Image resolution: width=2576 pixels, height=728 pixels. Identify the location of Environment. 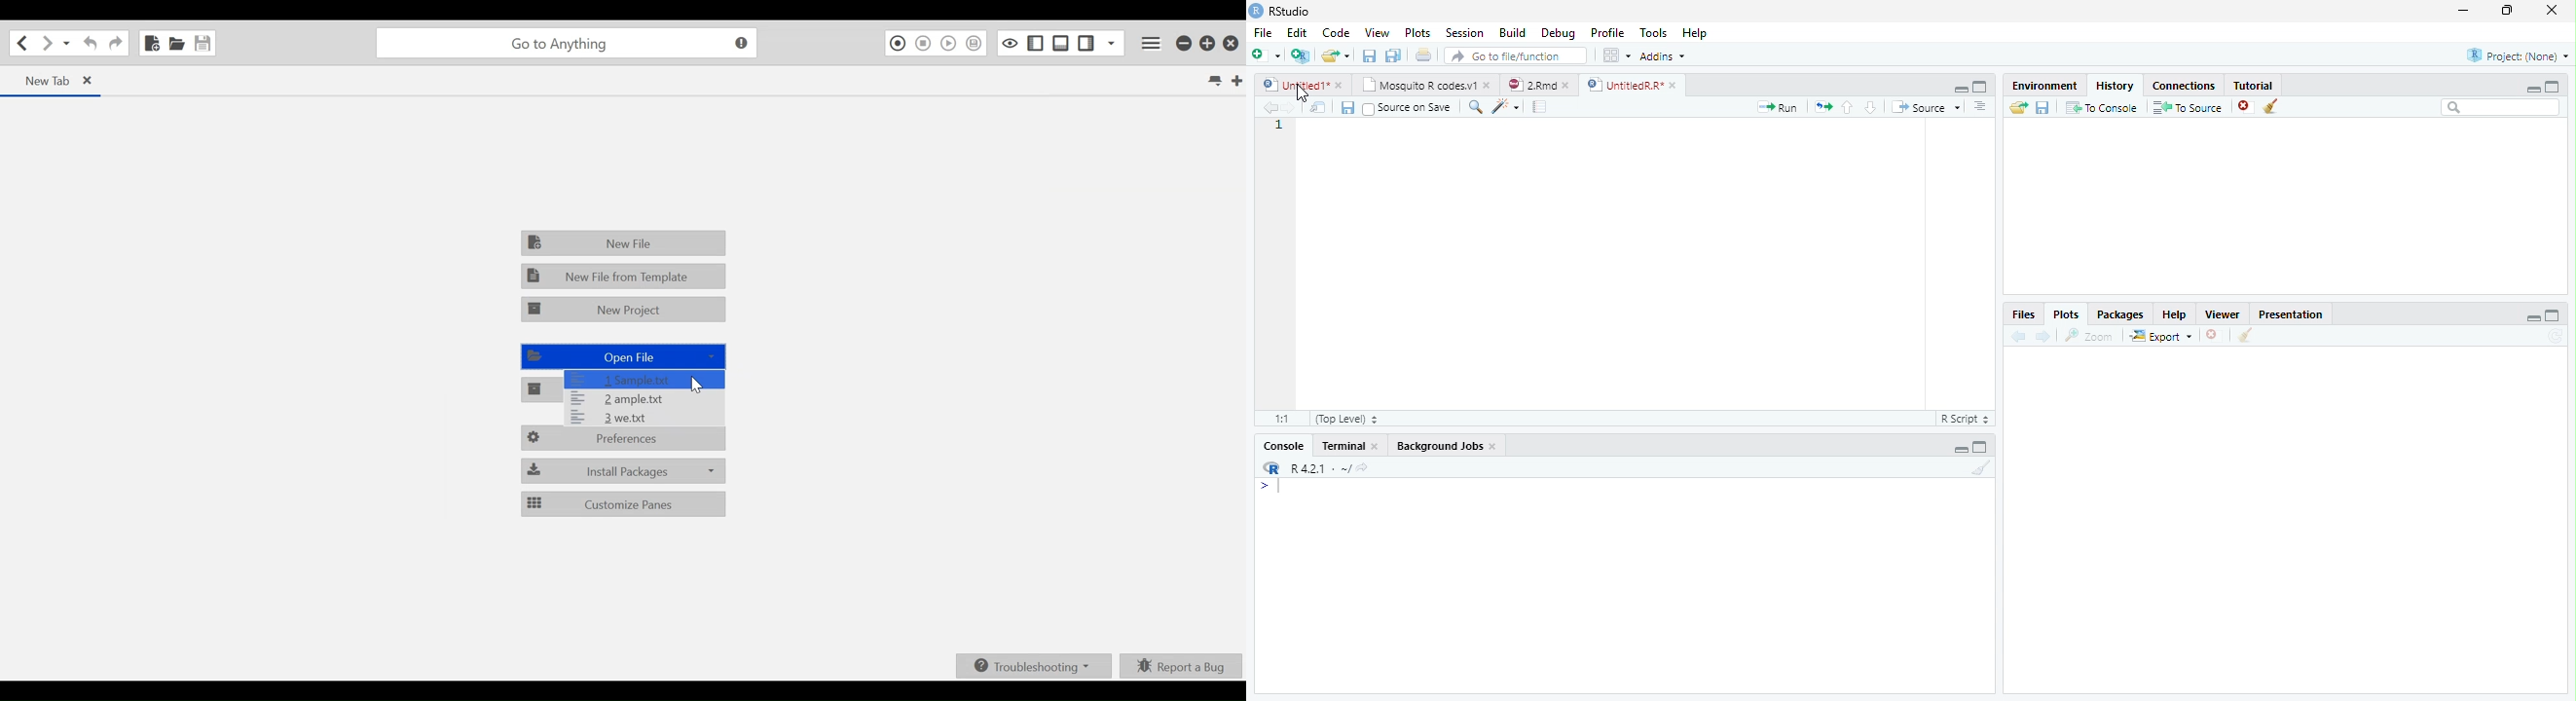
(2044, 86).